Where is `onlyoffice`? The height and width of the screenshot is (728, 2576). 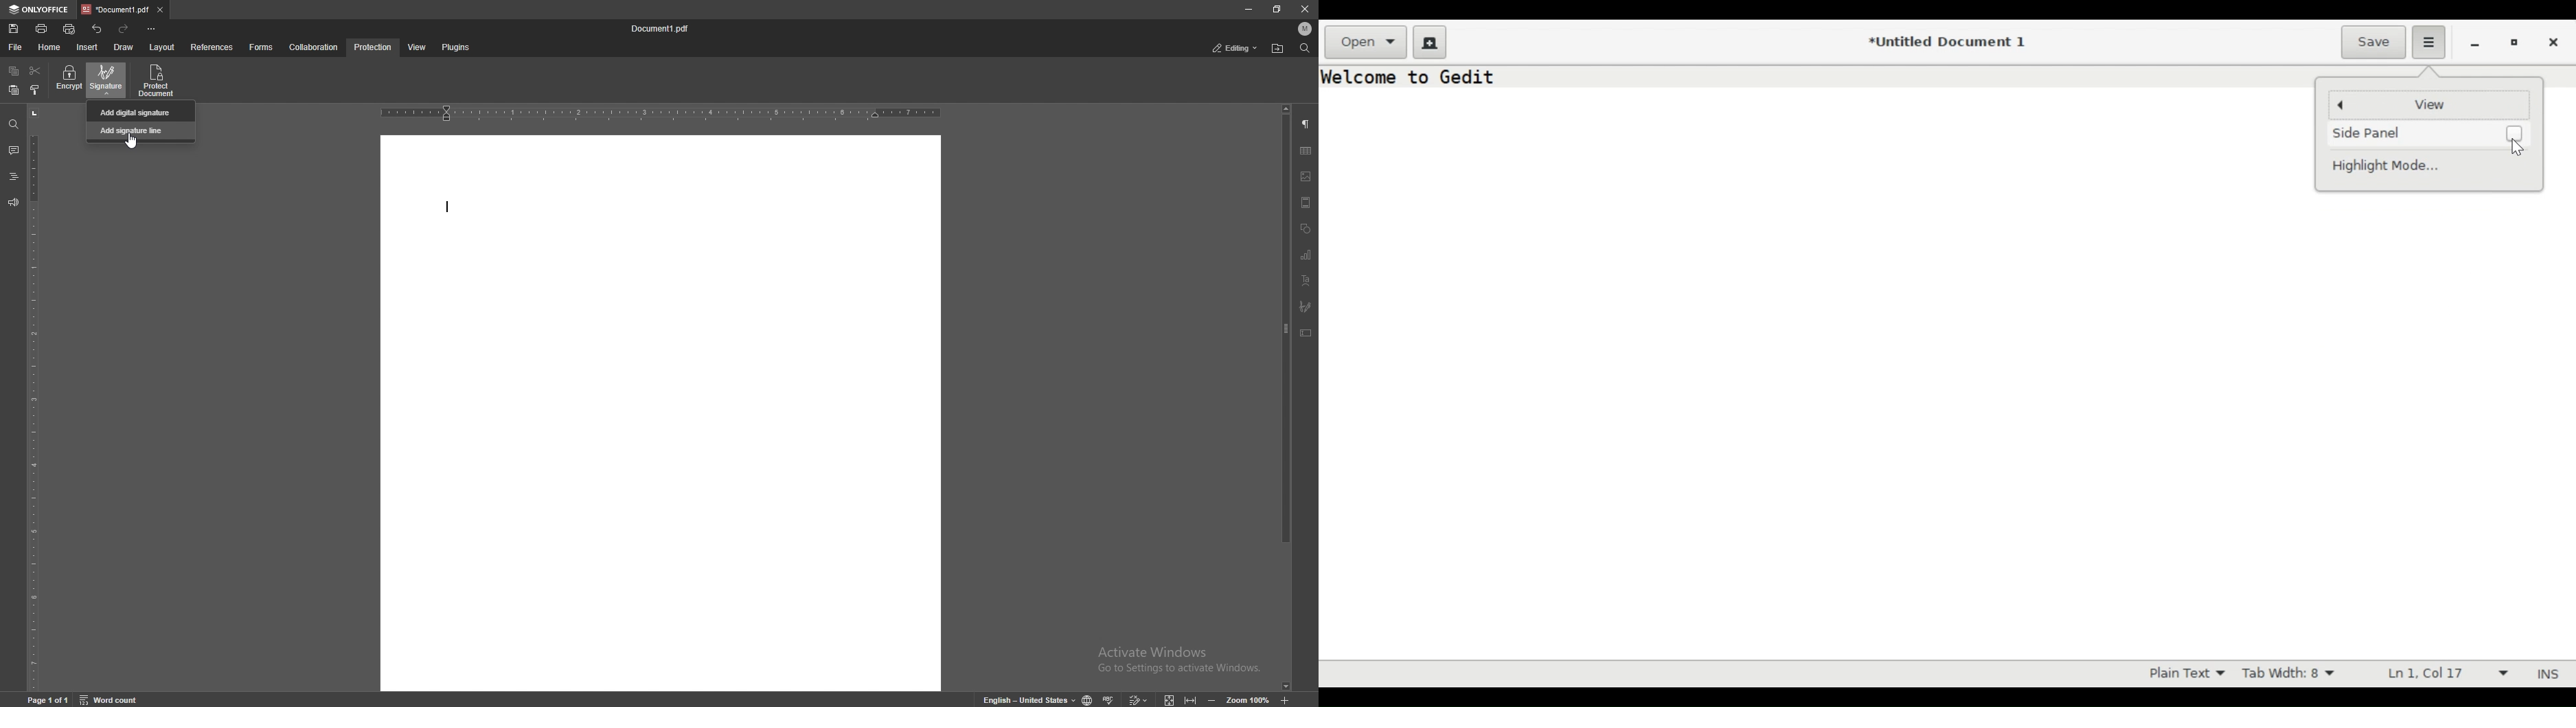 onlyoffice is located at coordinates (40, 10).